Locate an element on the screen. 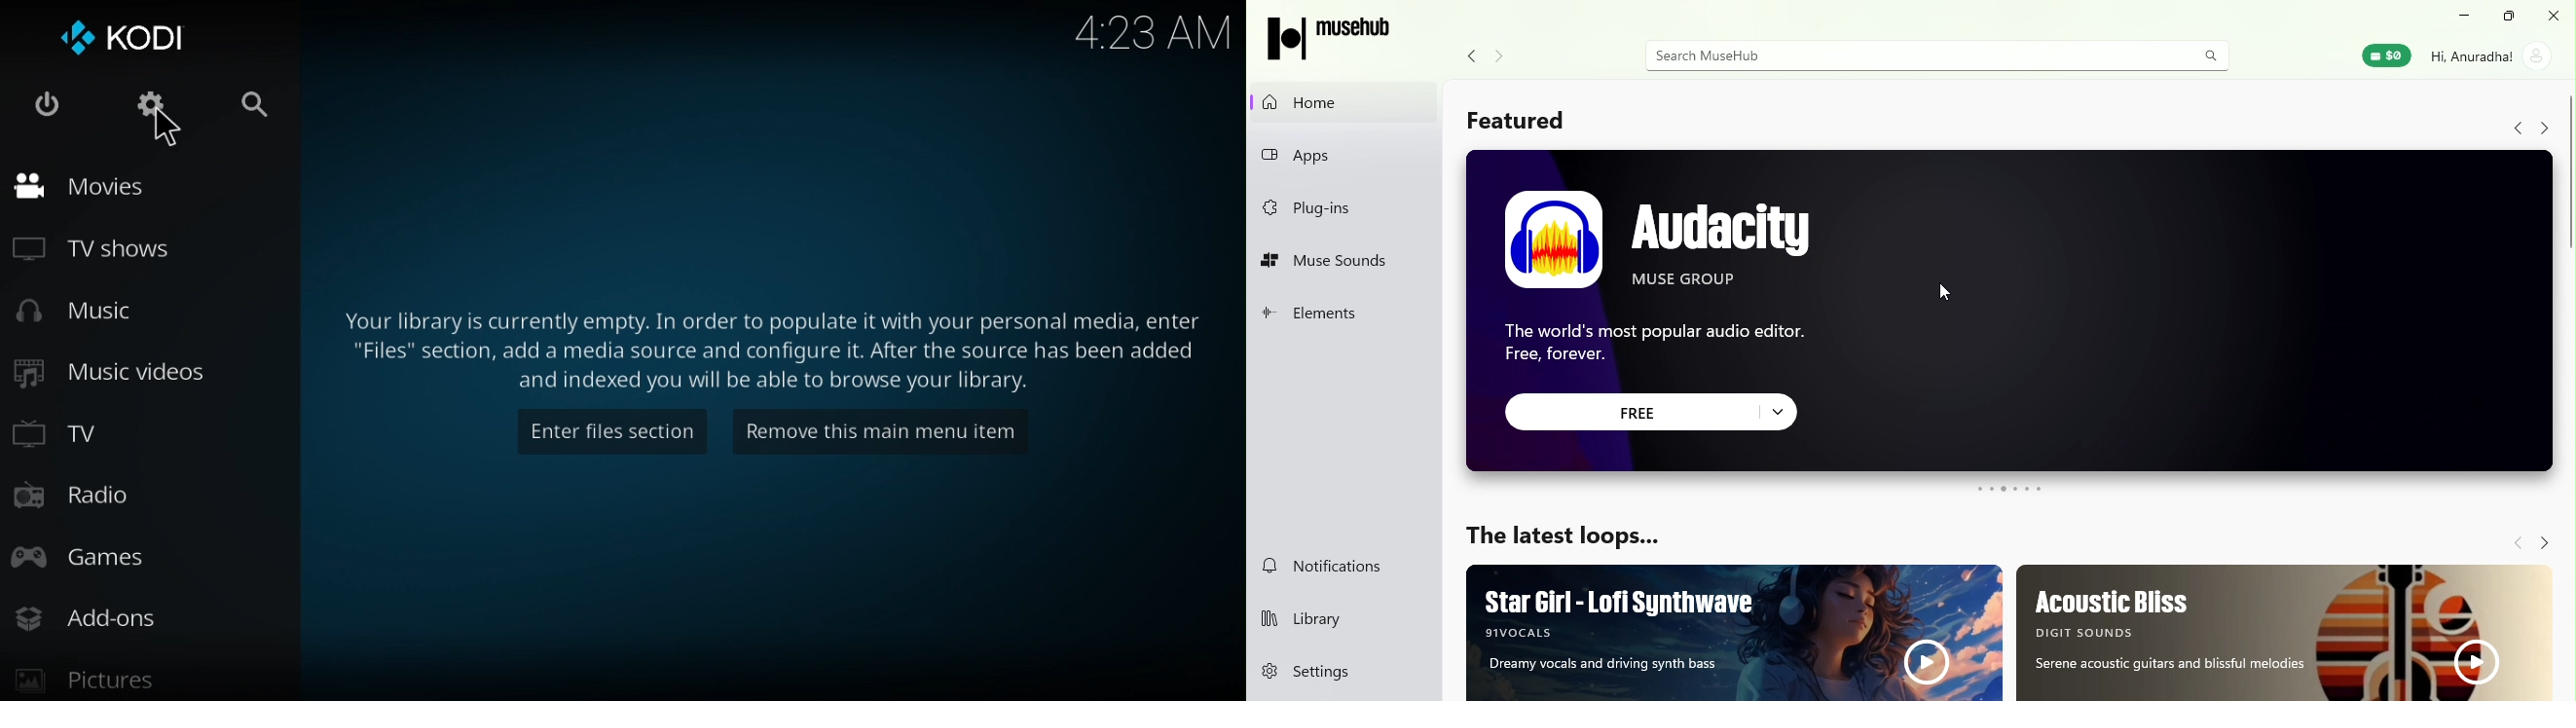 The image size is (2576, 728). Navigate forward is located at coordinates (1501, 56).